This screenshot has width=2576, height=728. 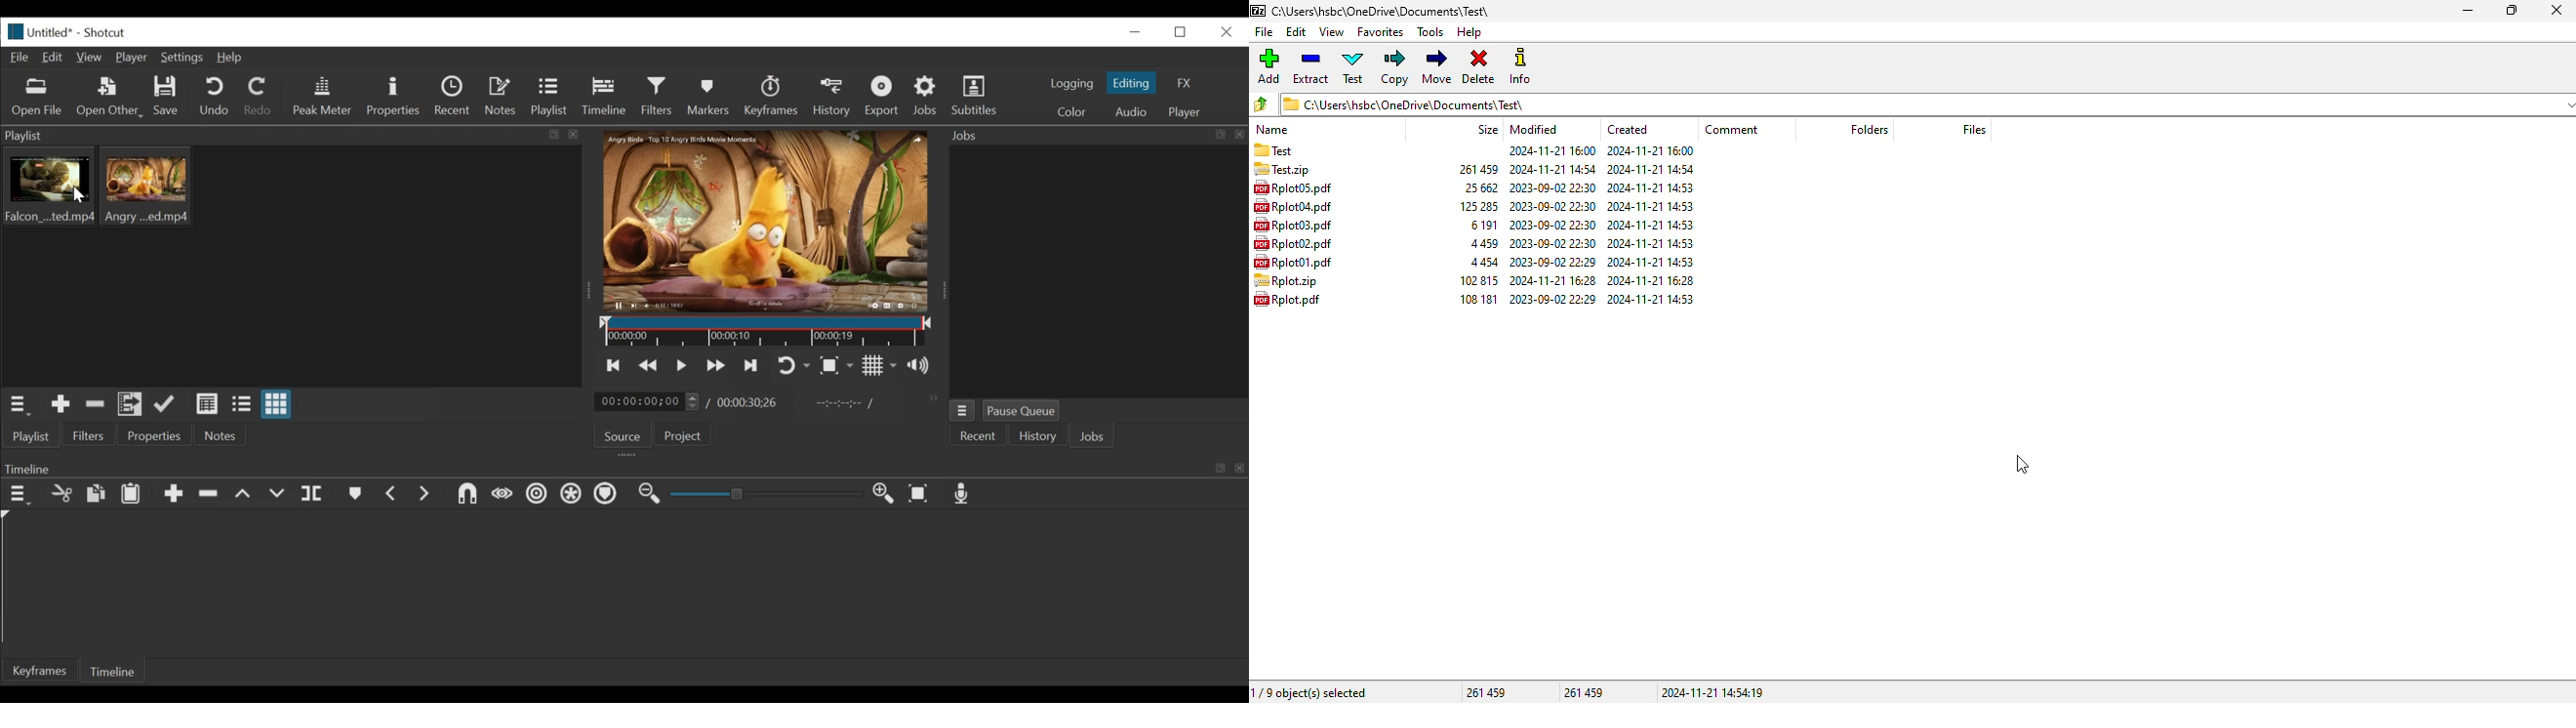 What do you see at coordinates (325, 96) in the screenshot?
I see `Peak Meter` at bounding box center [325, 96].